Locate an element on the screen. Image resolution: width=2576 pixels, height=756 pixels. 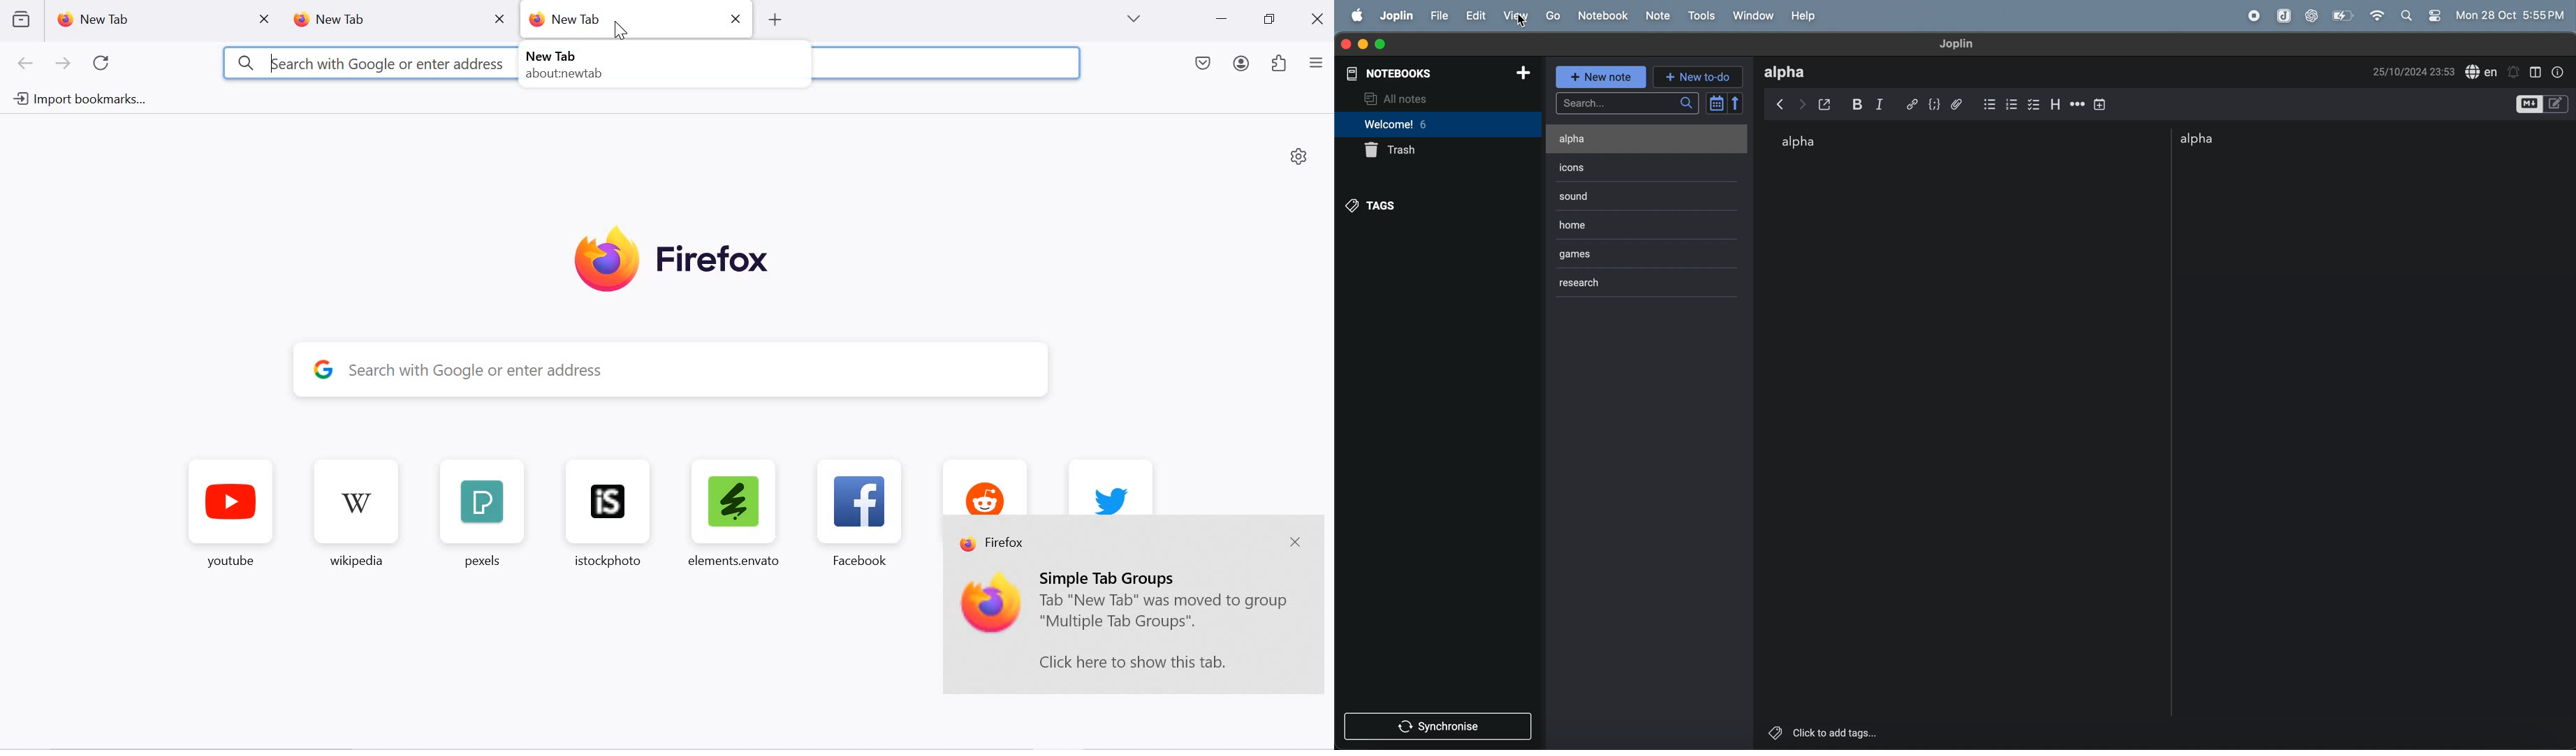
cursor is located at coordinates (1521, 23).